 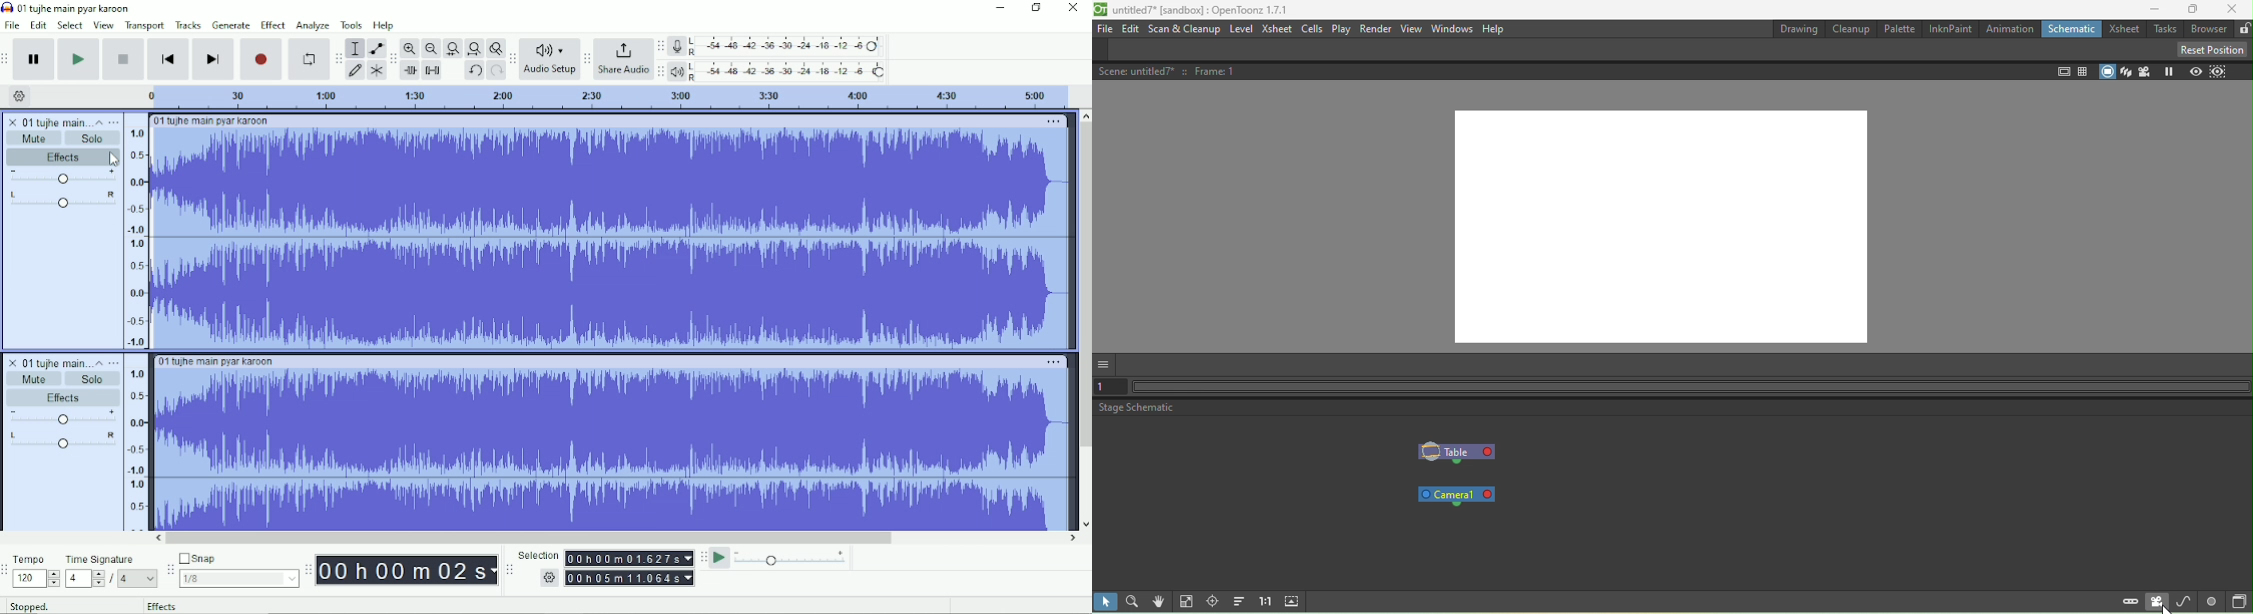 What do you see at coordinates (7, 570) in the screenshot?
I see `Audacity time signature toolbar` at bounding box center [7, 570].